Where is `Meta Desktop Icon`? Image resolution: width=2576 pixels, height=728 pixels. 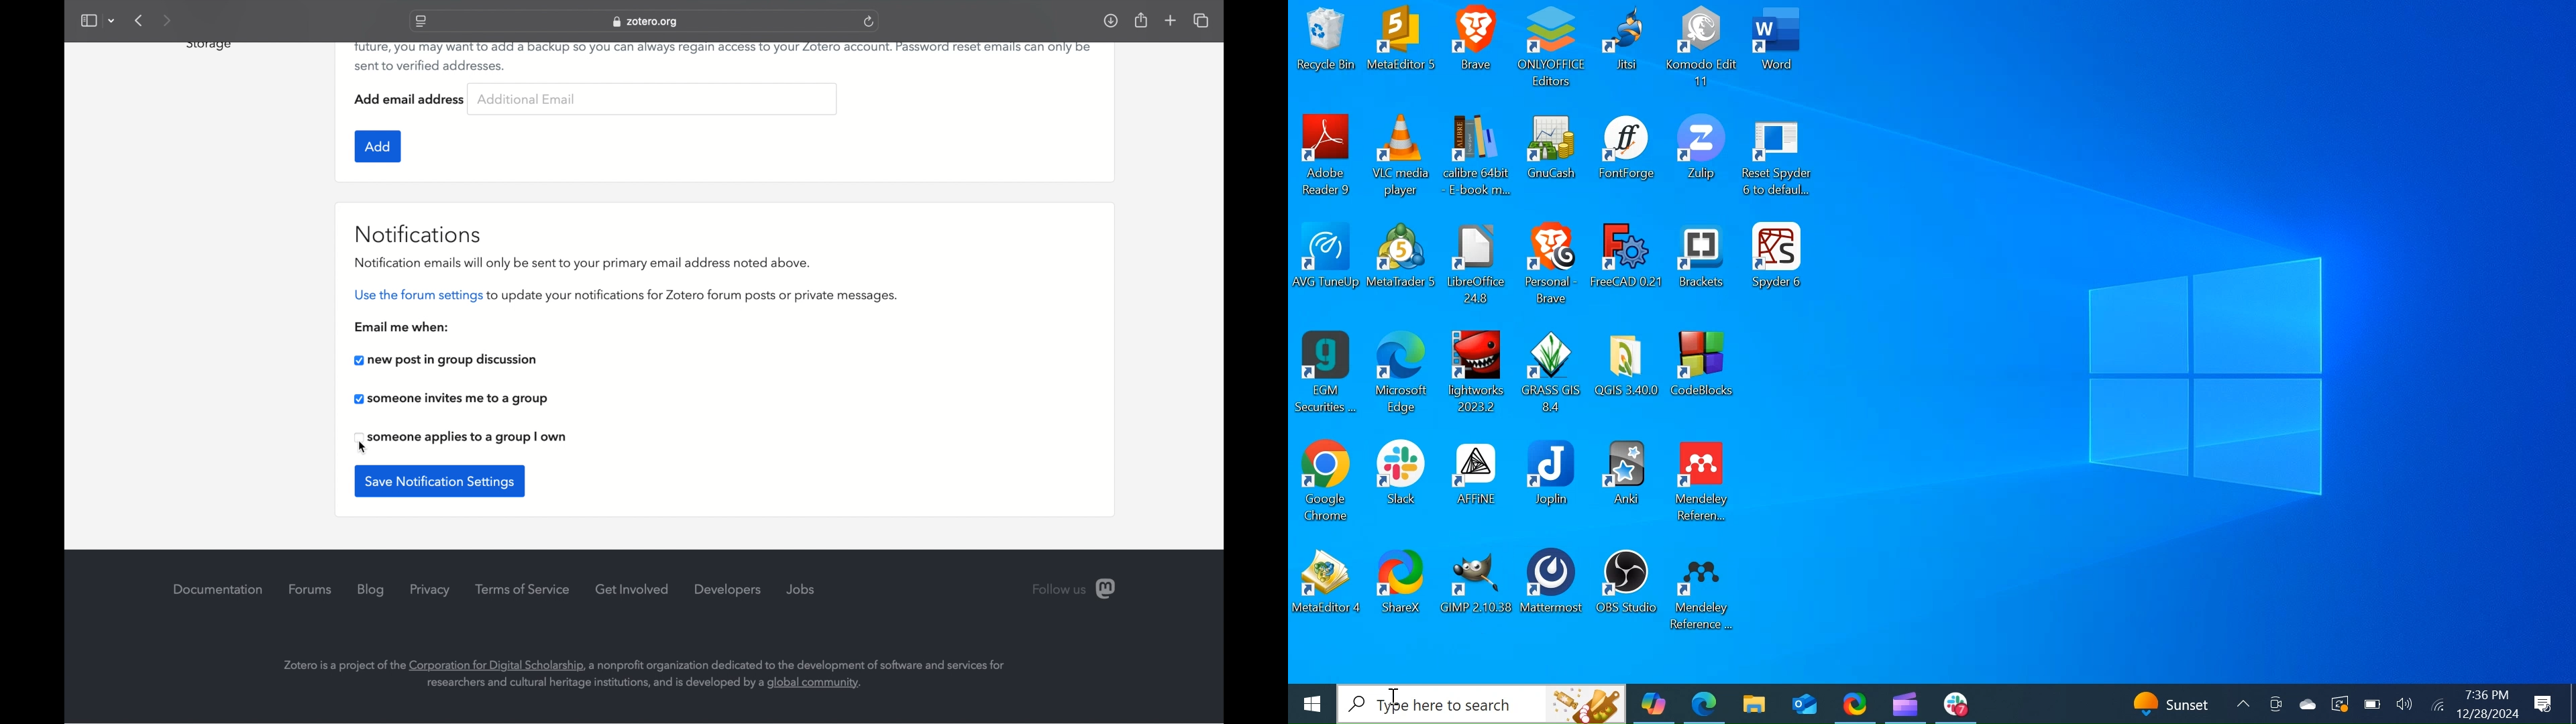
Meta Desktop Icon is located at coordinates (1401, 263).